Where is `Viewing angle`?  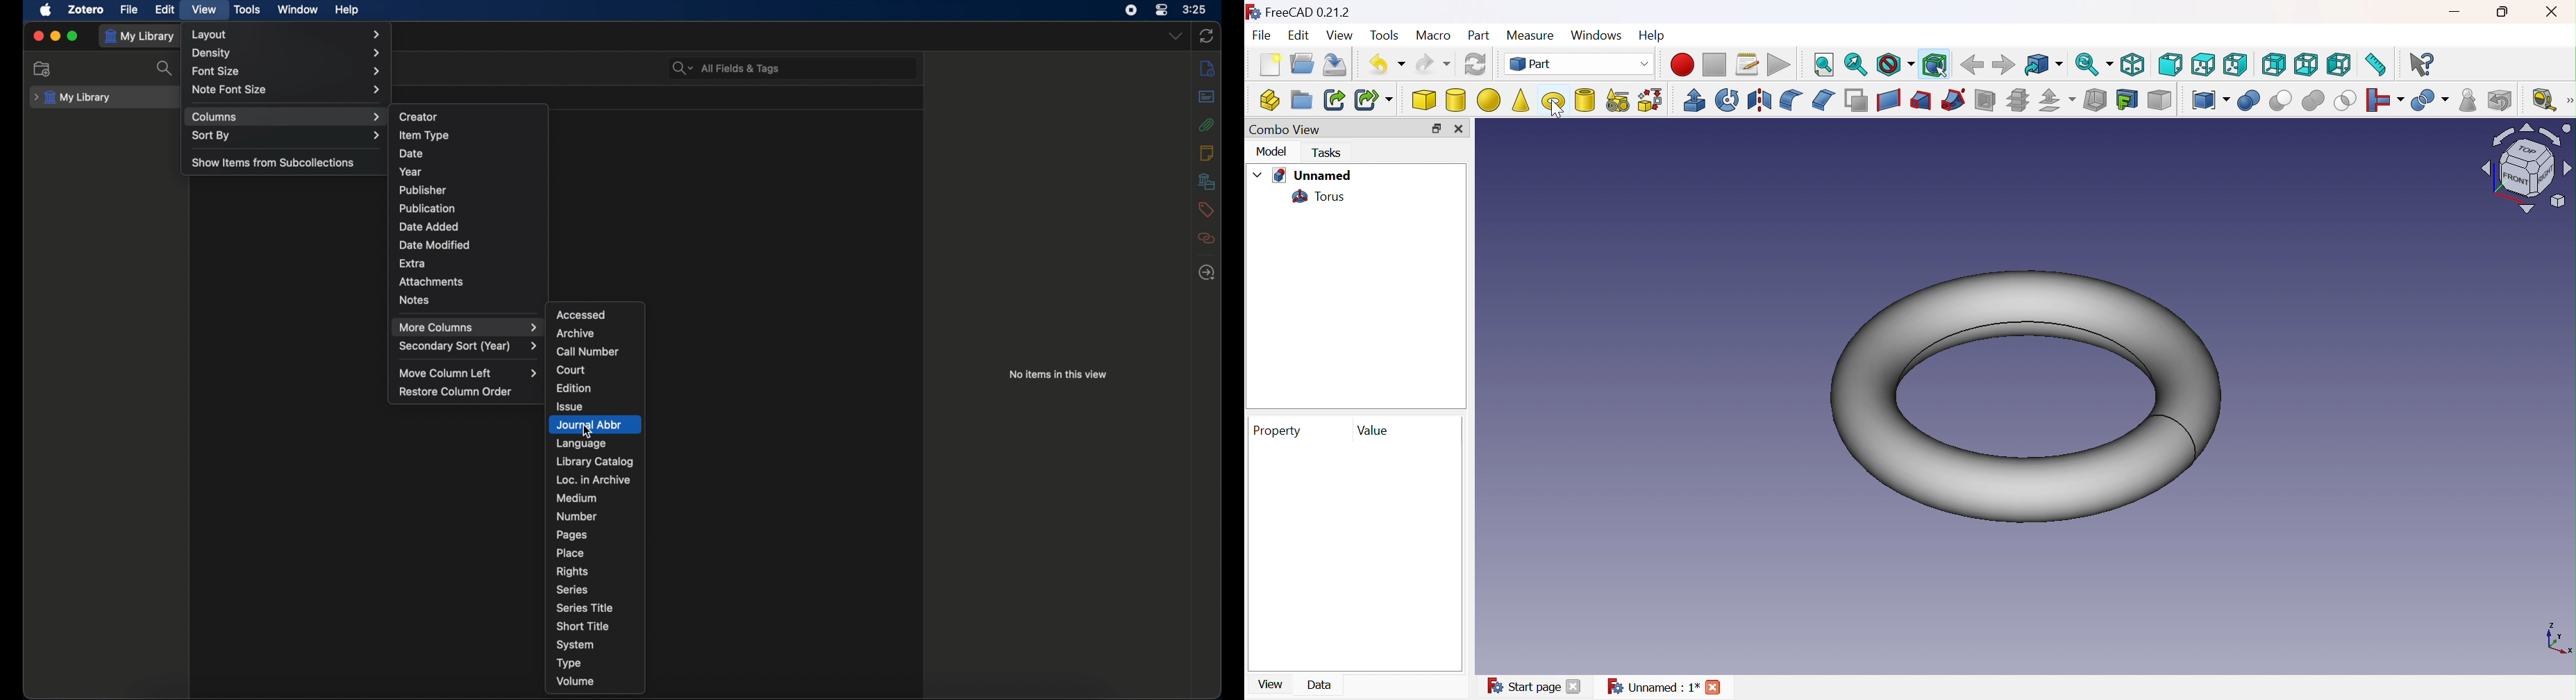
Viewing angle is located at coordinates (2526, 169).